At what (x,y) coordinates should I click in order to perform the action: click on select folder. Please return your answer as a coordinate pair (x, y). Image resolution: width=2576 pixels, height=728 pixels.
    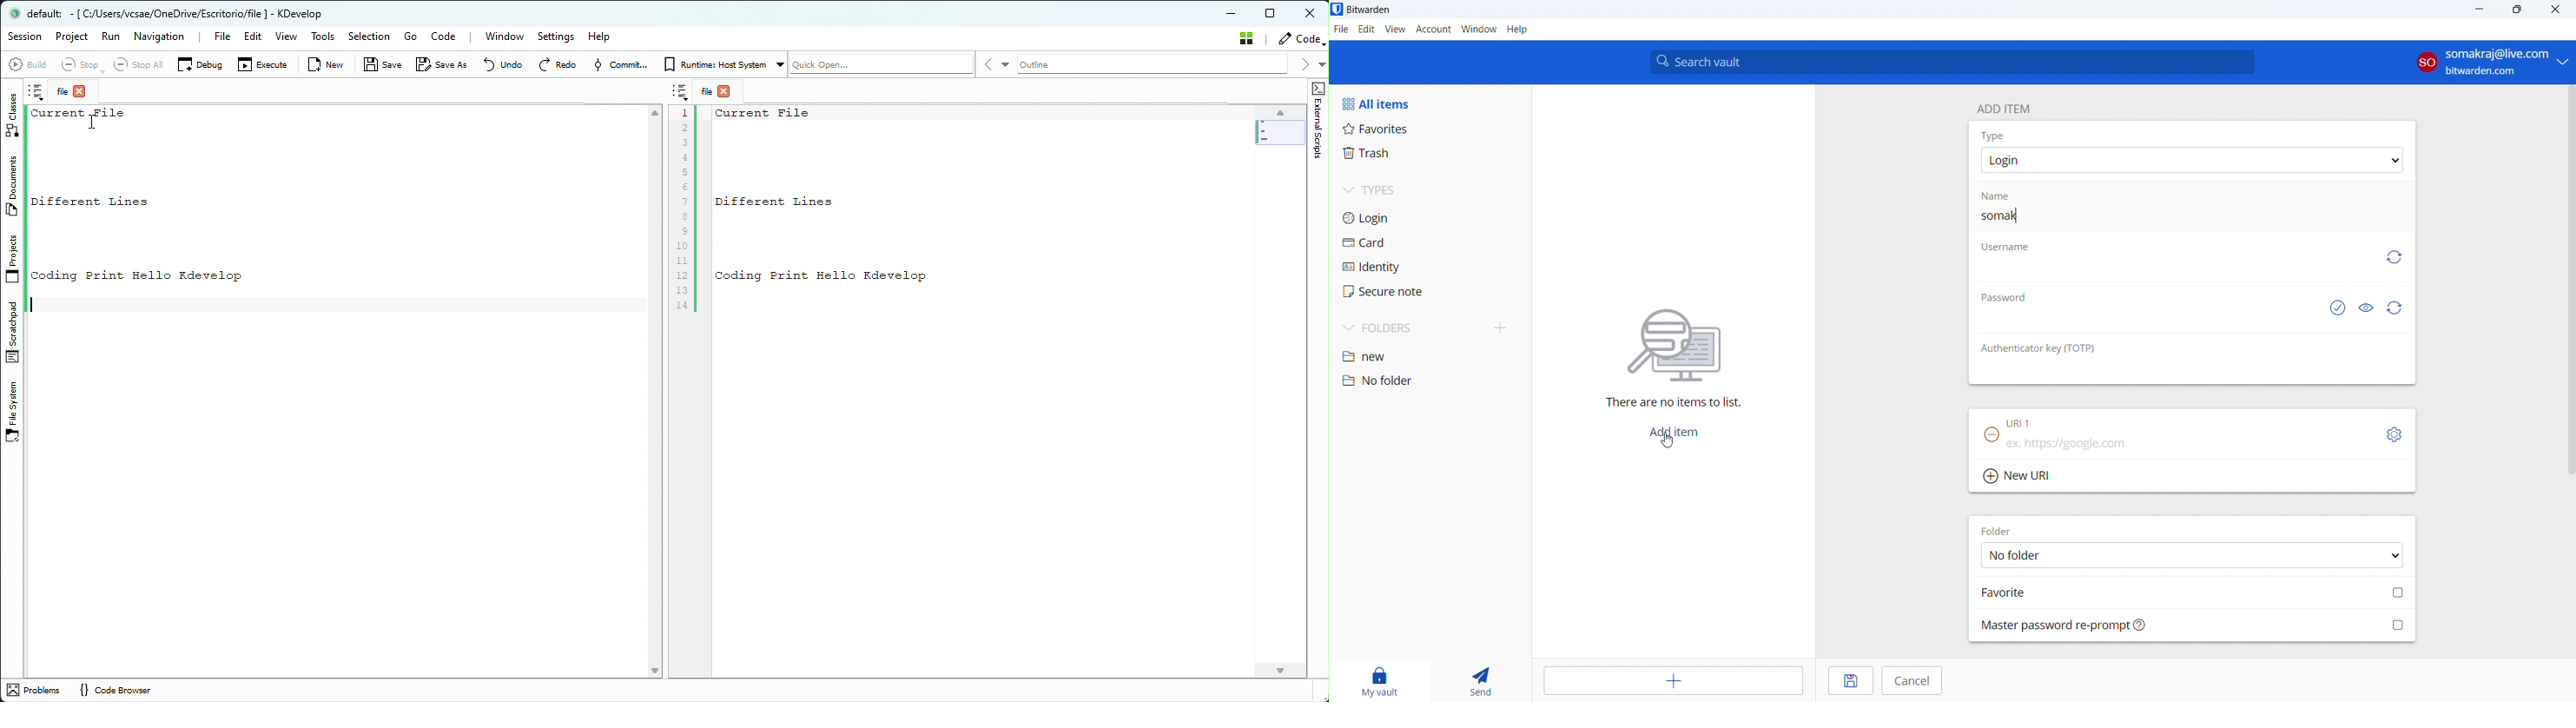
    Looking at the image, I should click on (2192, 554).